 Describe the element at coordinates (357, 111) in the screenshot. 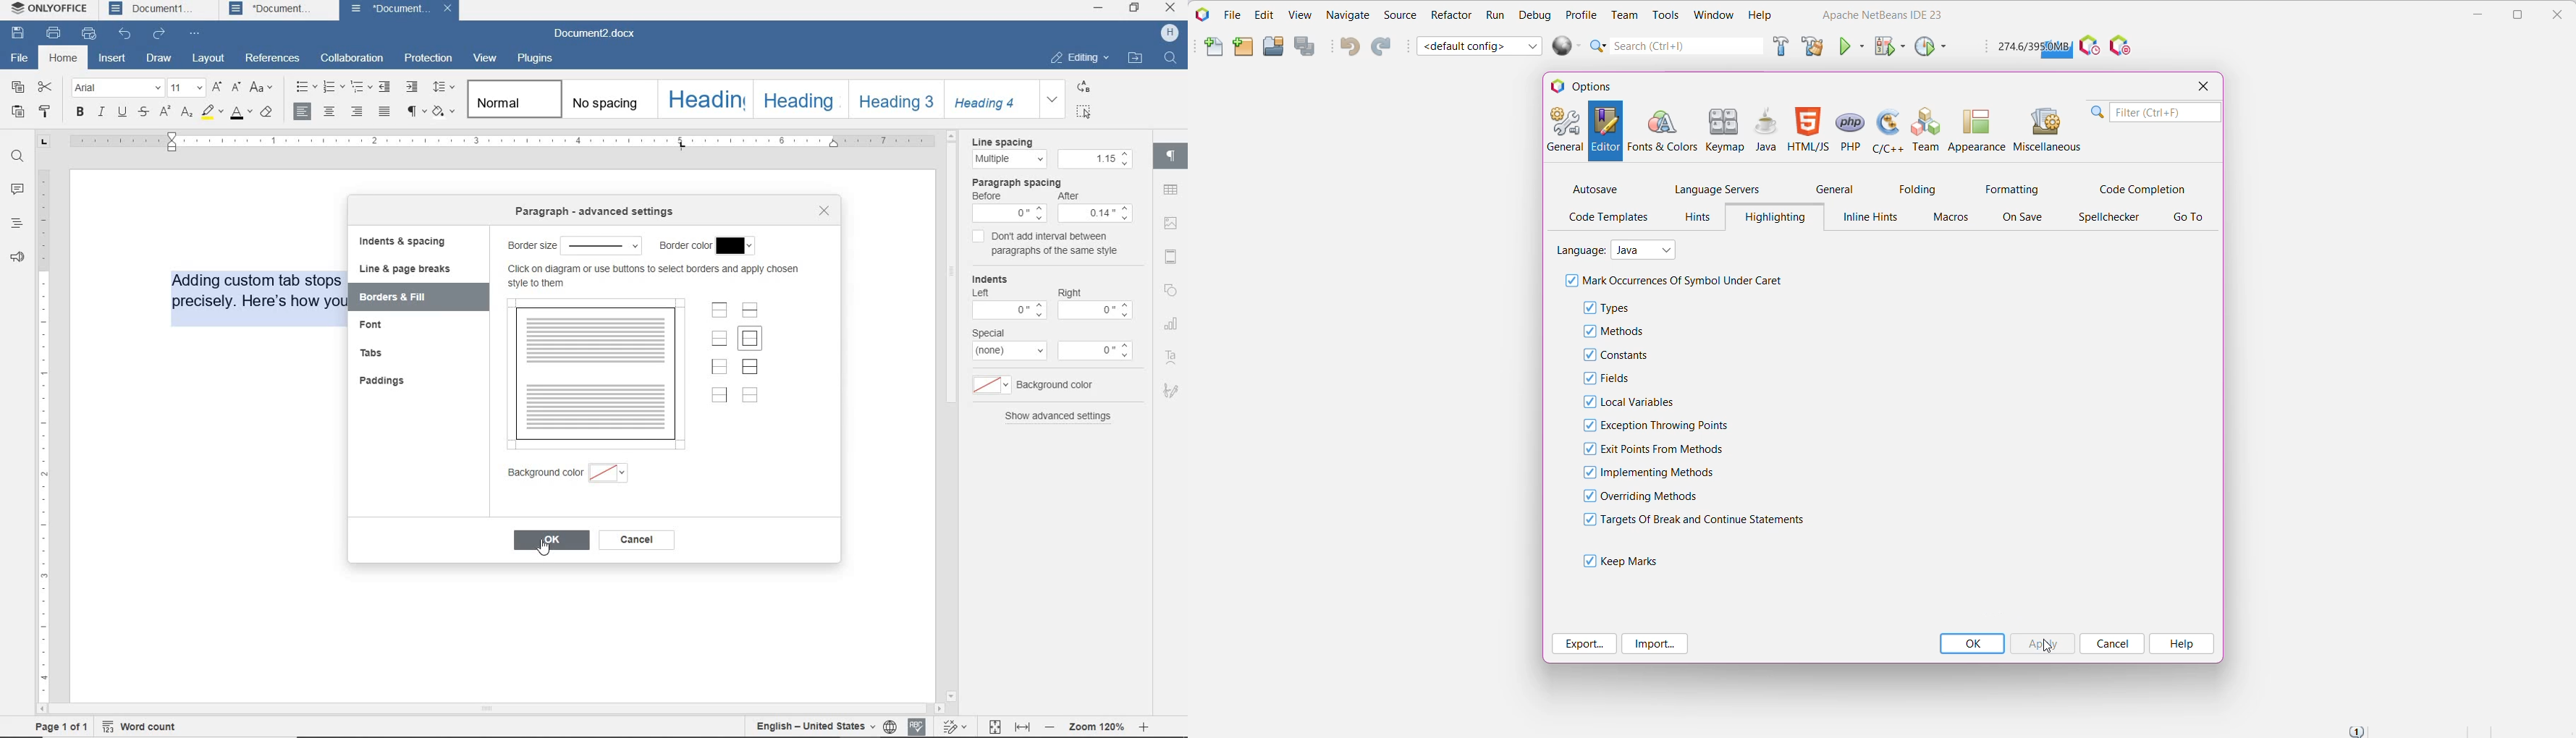

I see `align right` at that location.